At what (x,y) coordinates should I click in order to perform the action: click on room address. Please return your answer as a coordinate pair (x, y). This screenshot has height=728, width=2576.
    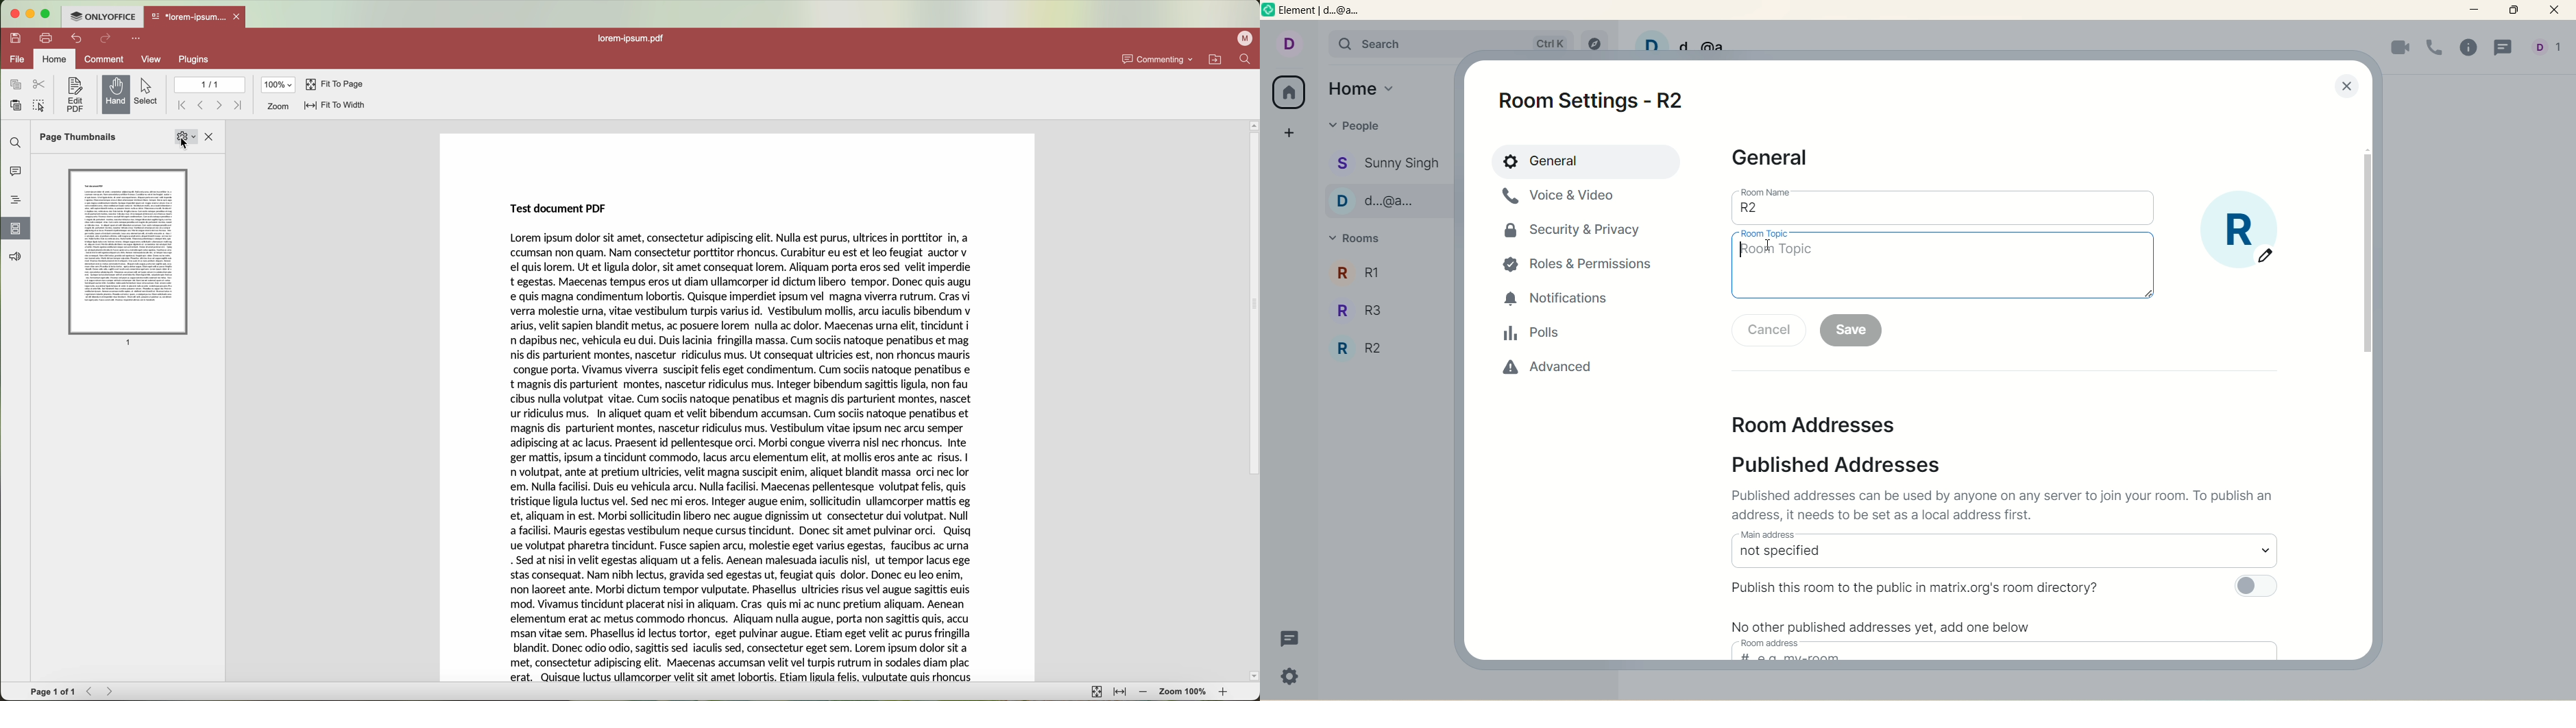
    Looking at the image, I should click on (1773, 643).